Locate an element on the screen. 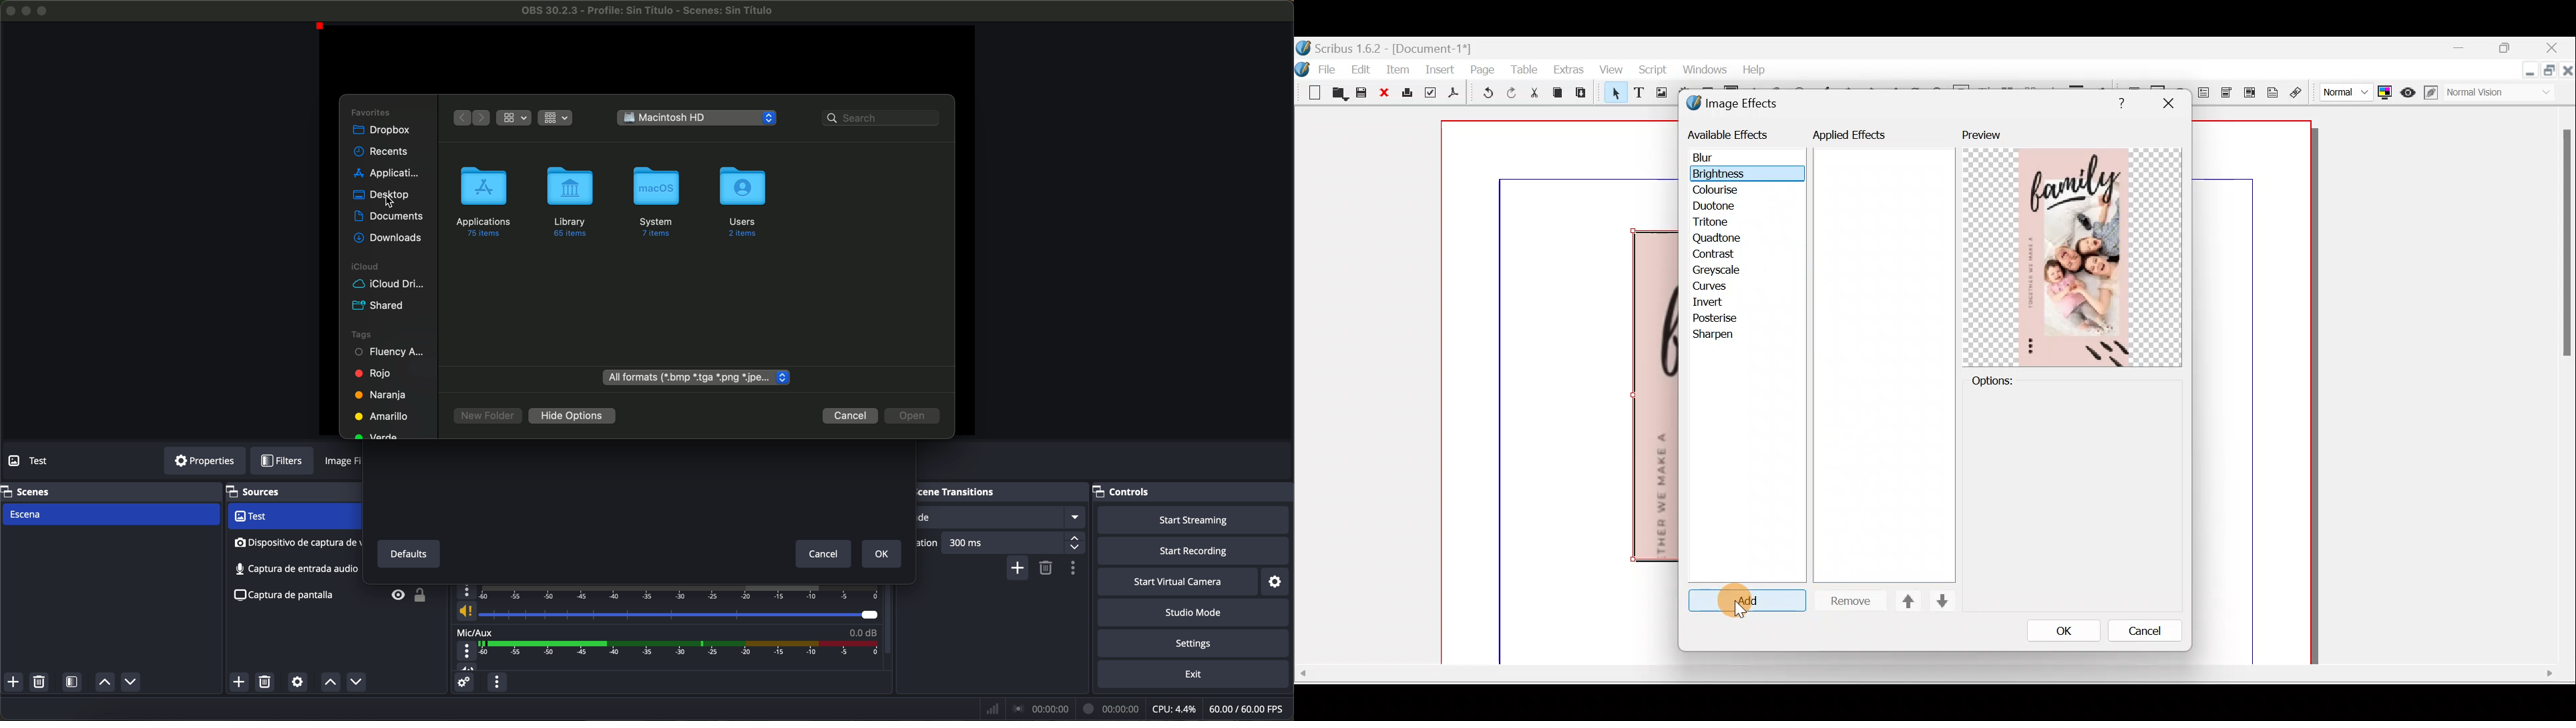  icloud is located at coordinates (363, 267).